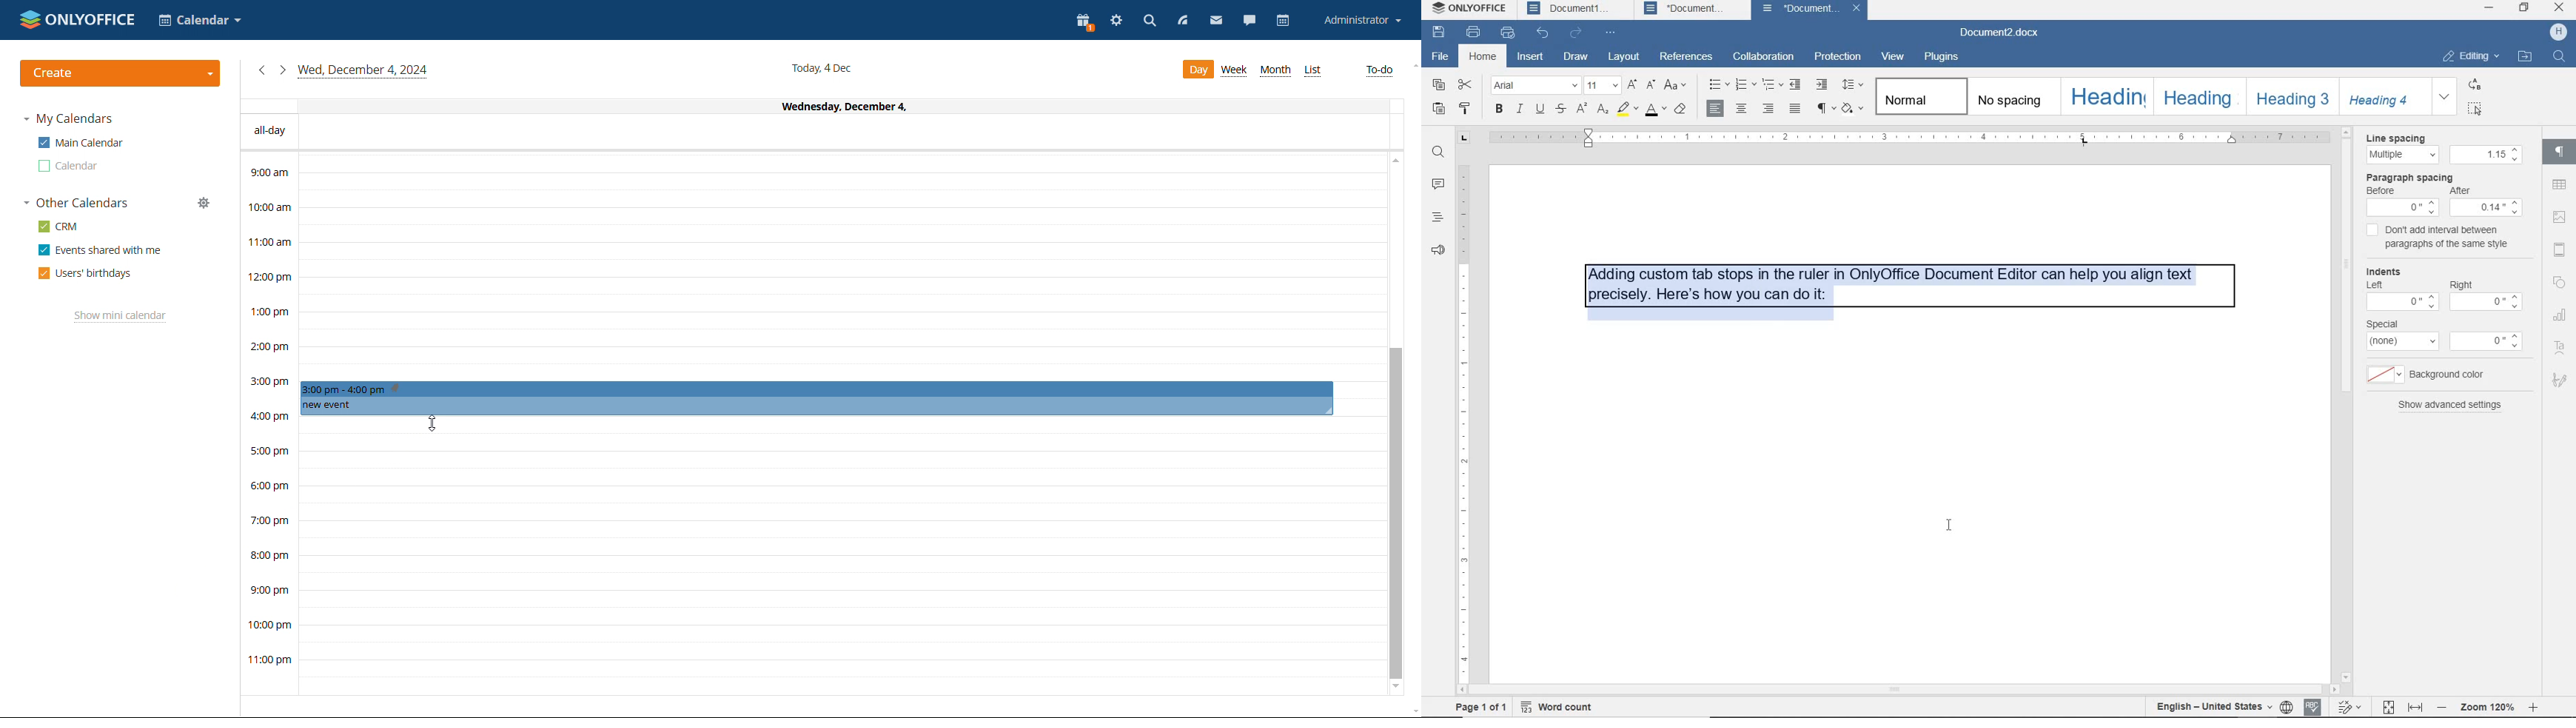 This screenshot has width=2576, height=728. Describe the element at coordinates (1795, 86) in the screenshot. I see `decrease indent` at that location.